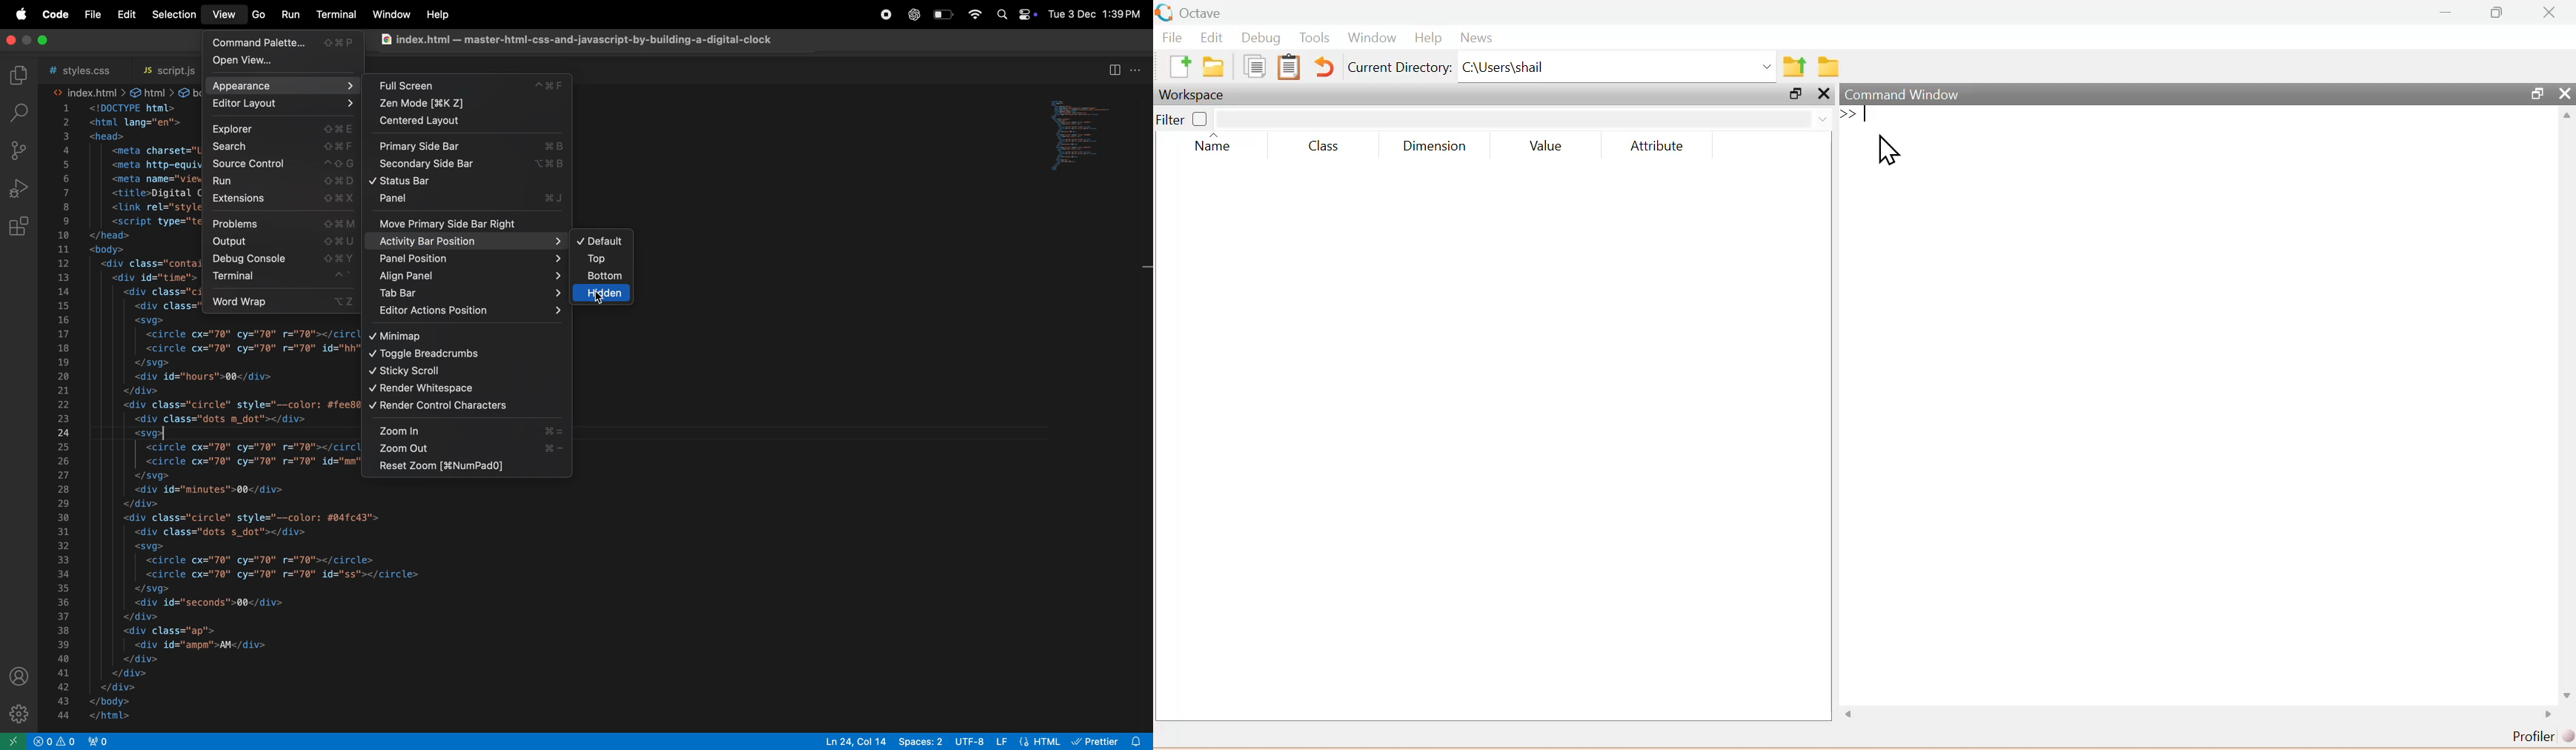  Describe the element at coordinates (1218, 67) in the screenshot. I see `open an existing file in directory` at that location.